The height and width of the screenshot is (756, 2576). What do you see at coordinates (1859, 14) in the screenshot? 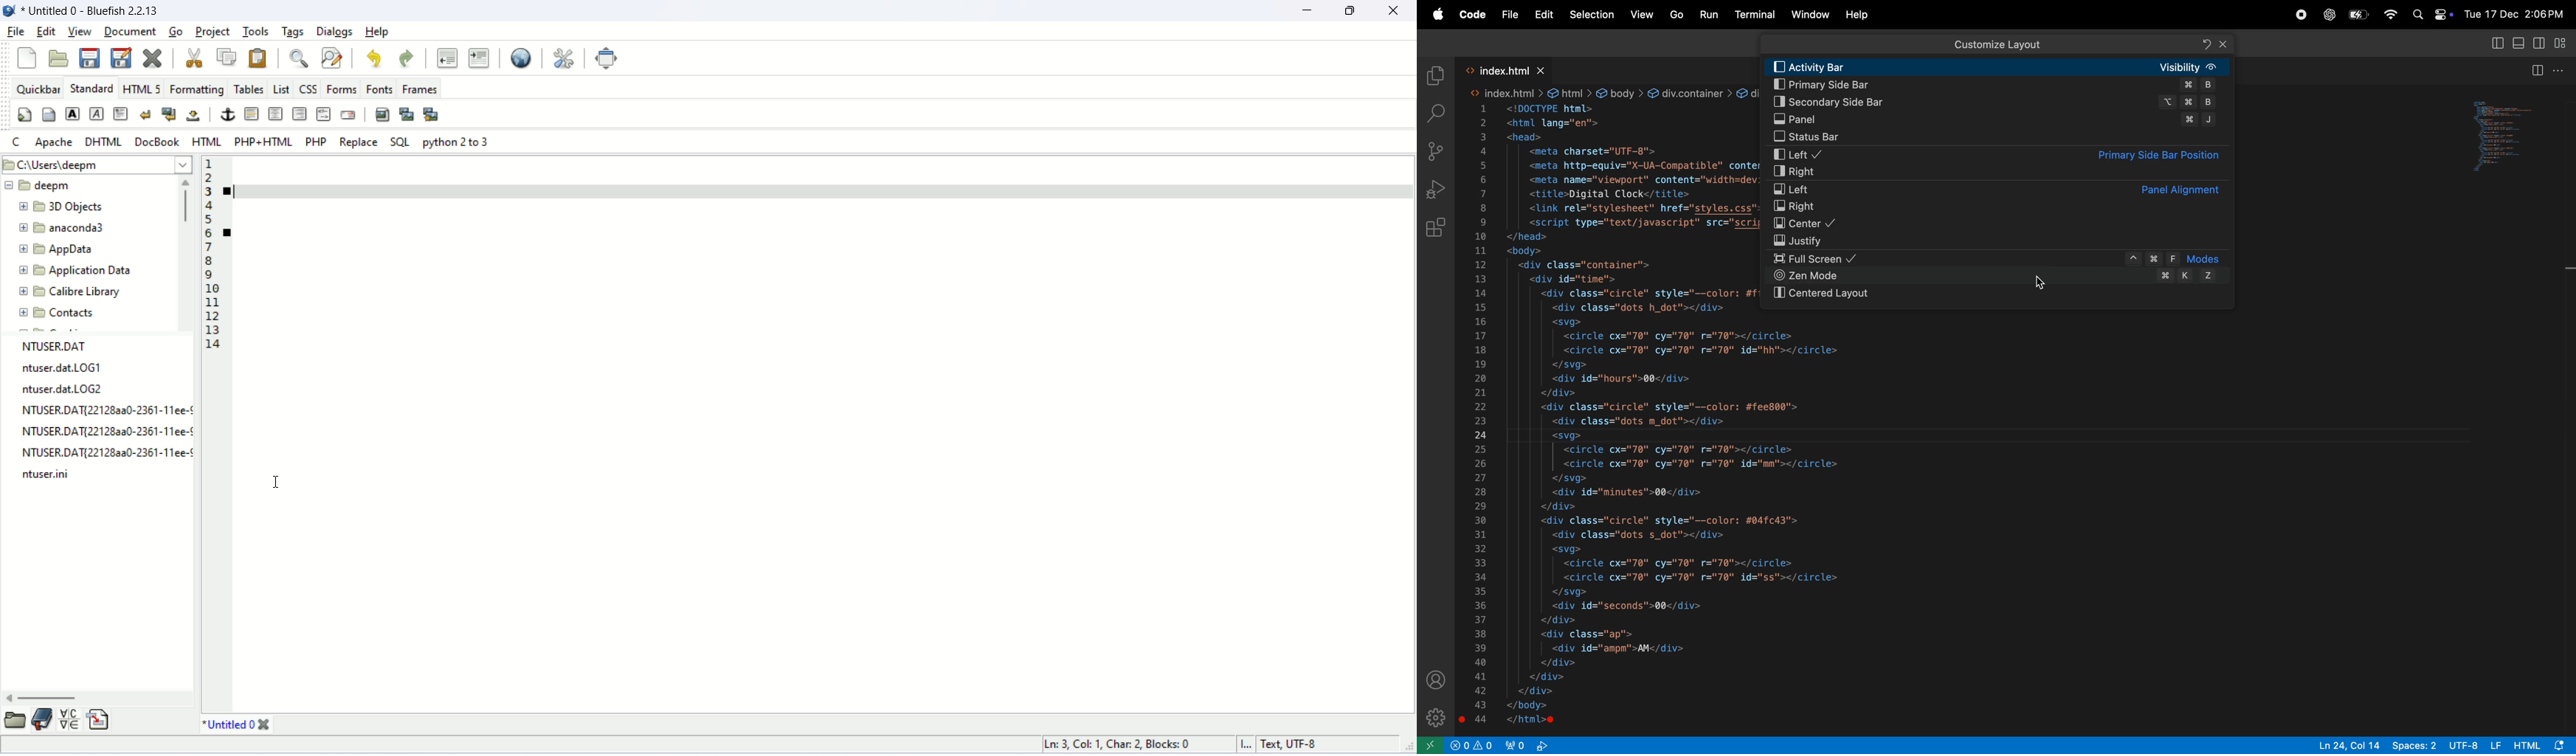
I see `help` at bounding box center [1859, 14].